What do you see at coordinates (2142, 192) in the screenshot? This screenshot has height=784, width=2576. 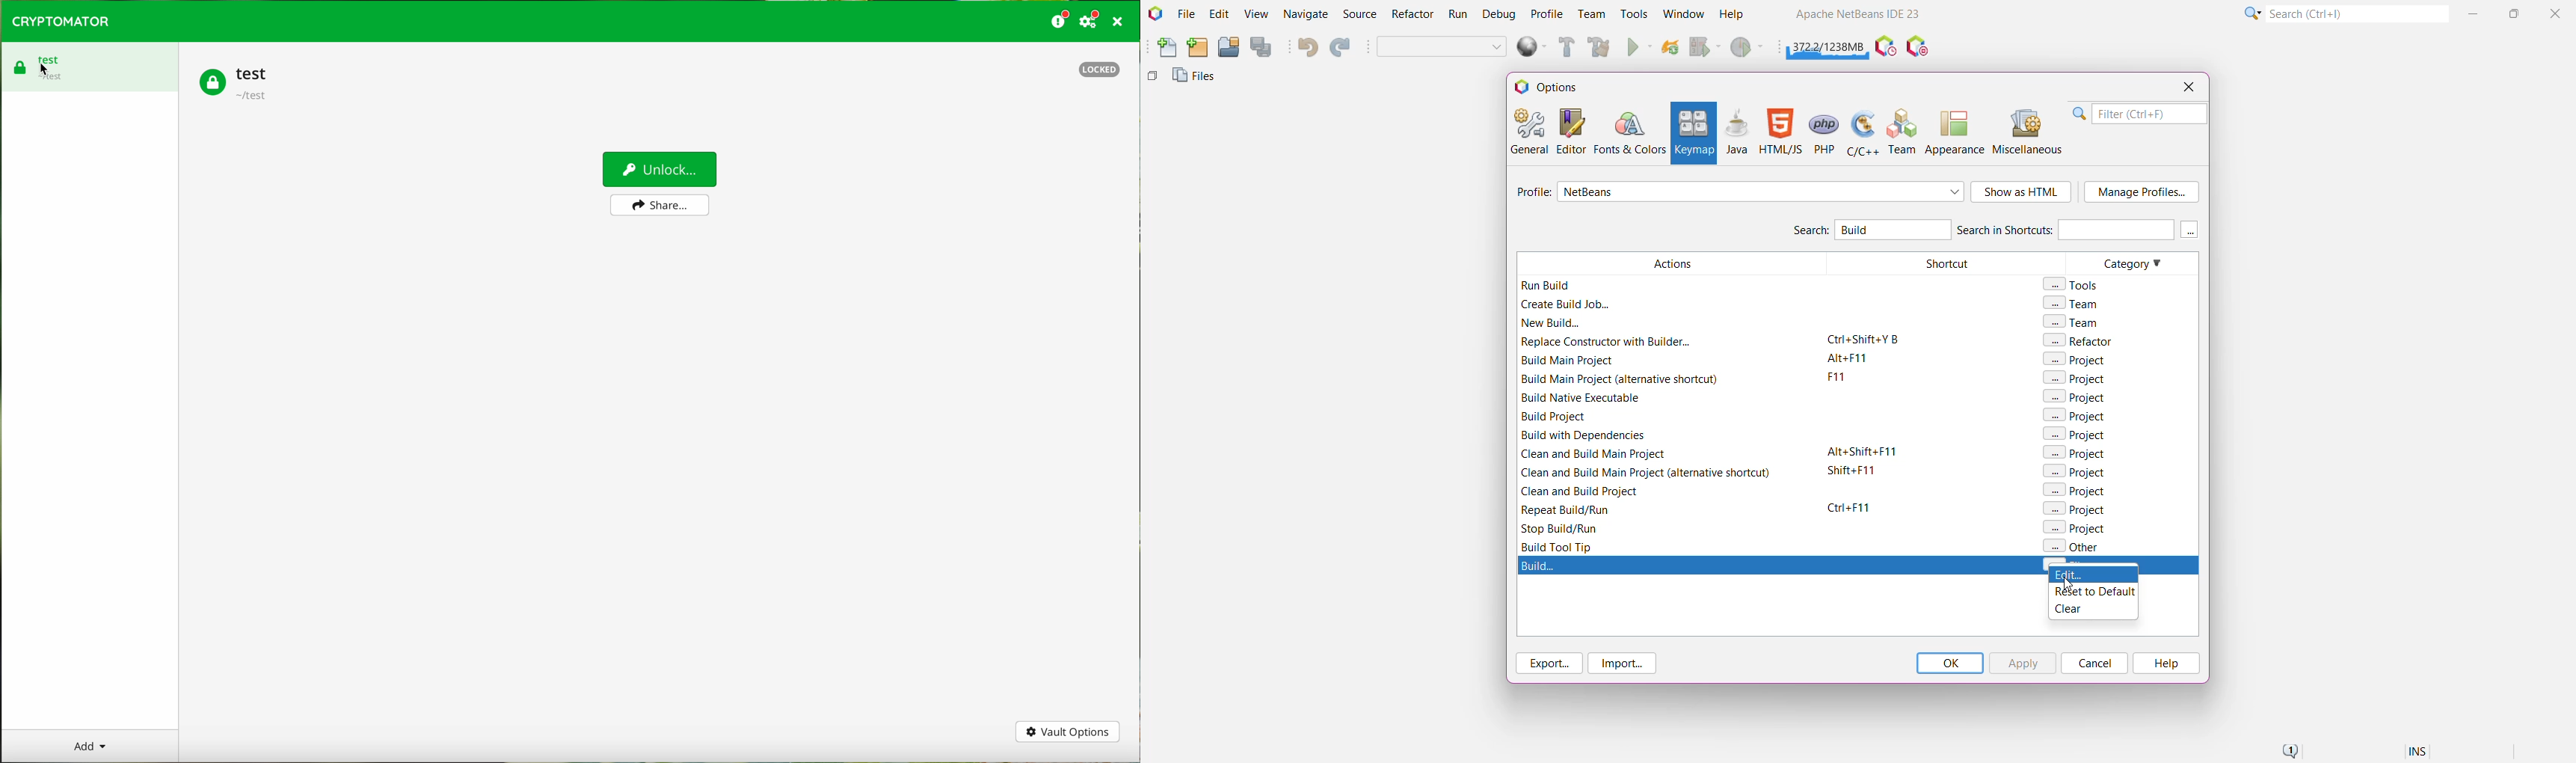 I see `Manage Profile` at bounding box center [2142, 192].